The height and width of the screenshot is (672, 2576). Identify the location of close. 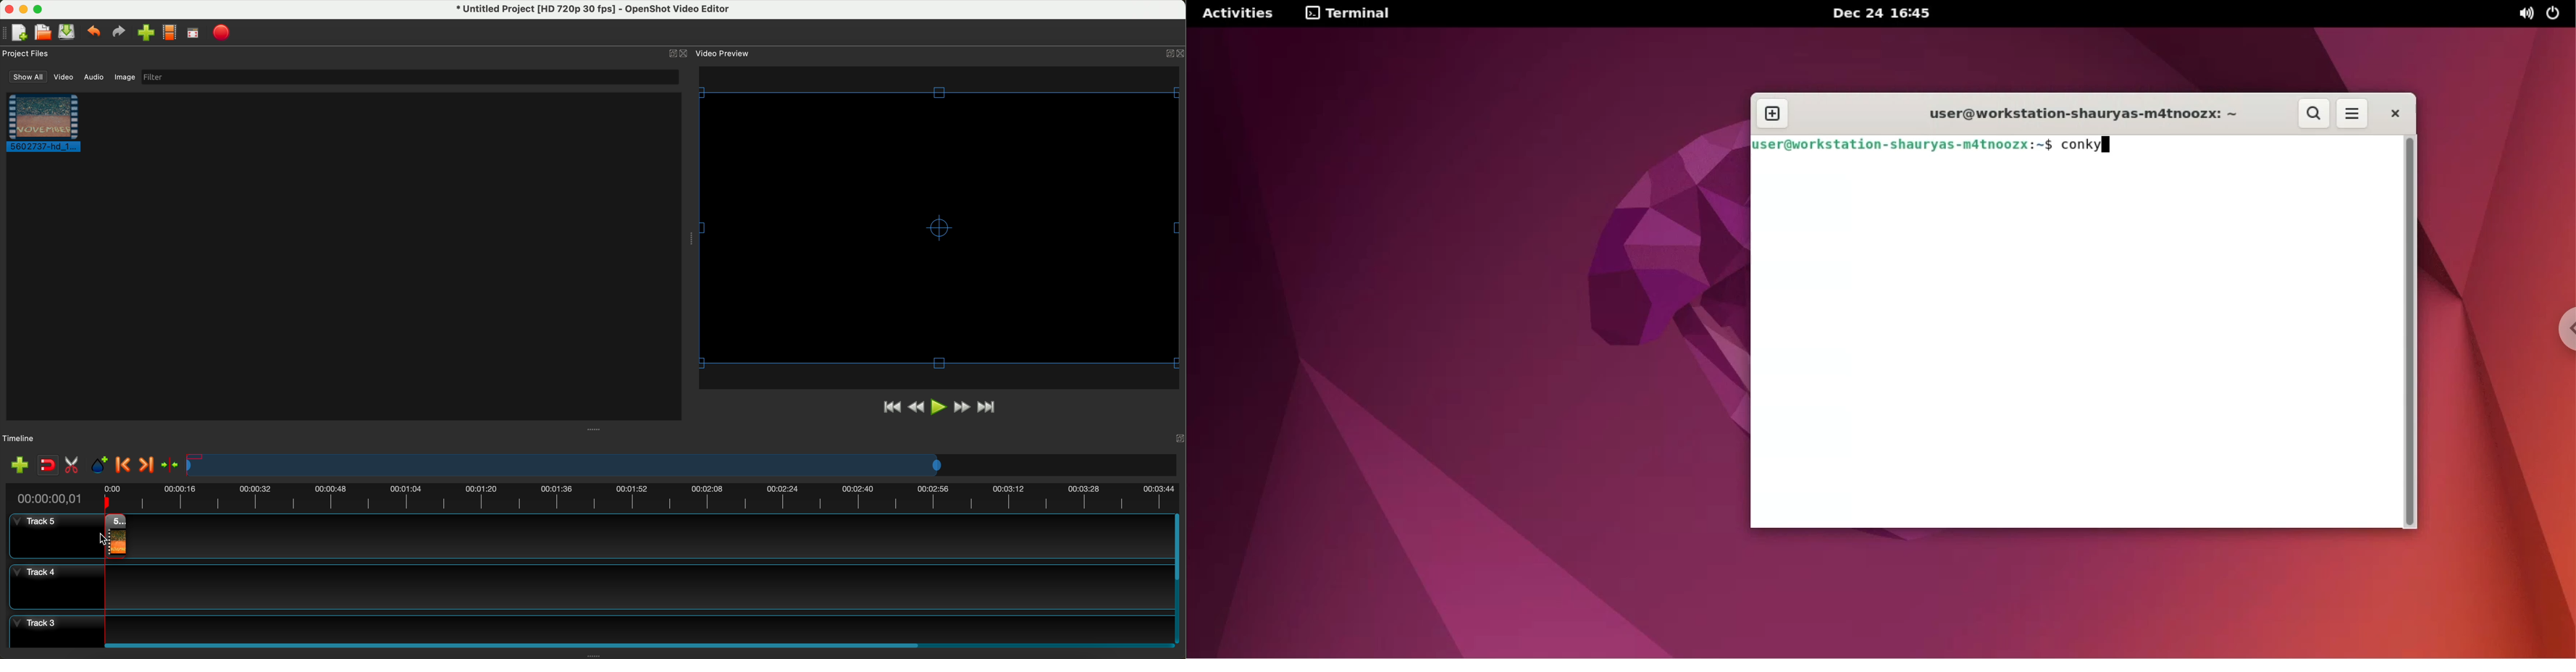
(686, 54).